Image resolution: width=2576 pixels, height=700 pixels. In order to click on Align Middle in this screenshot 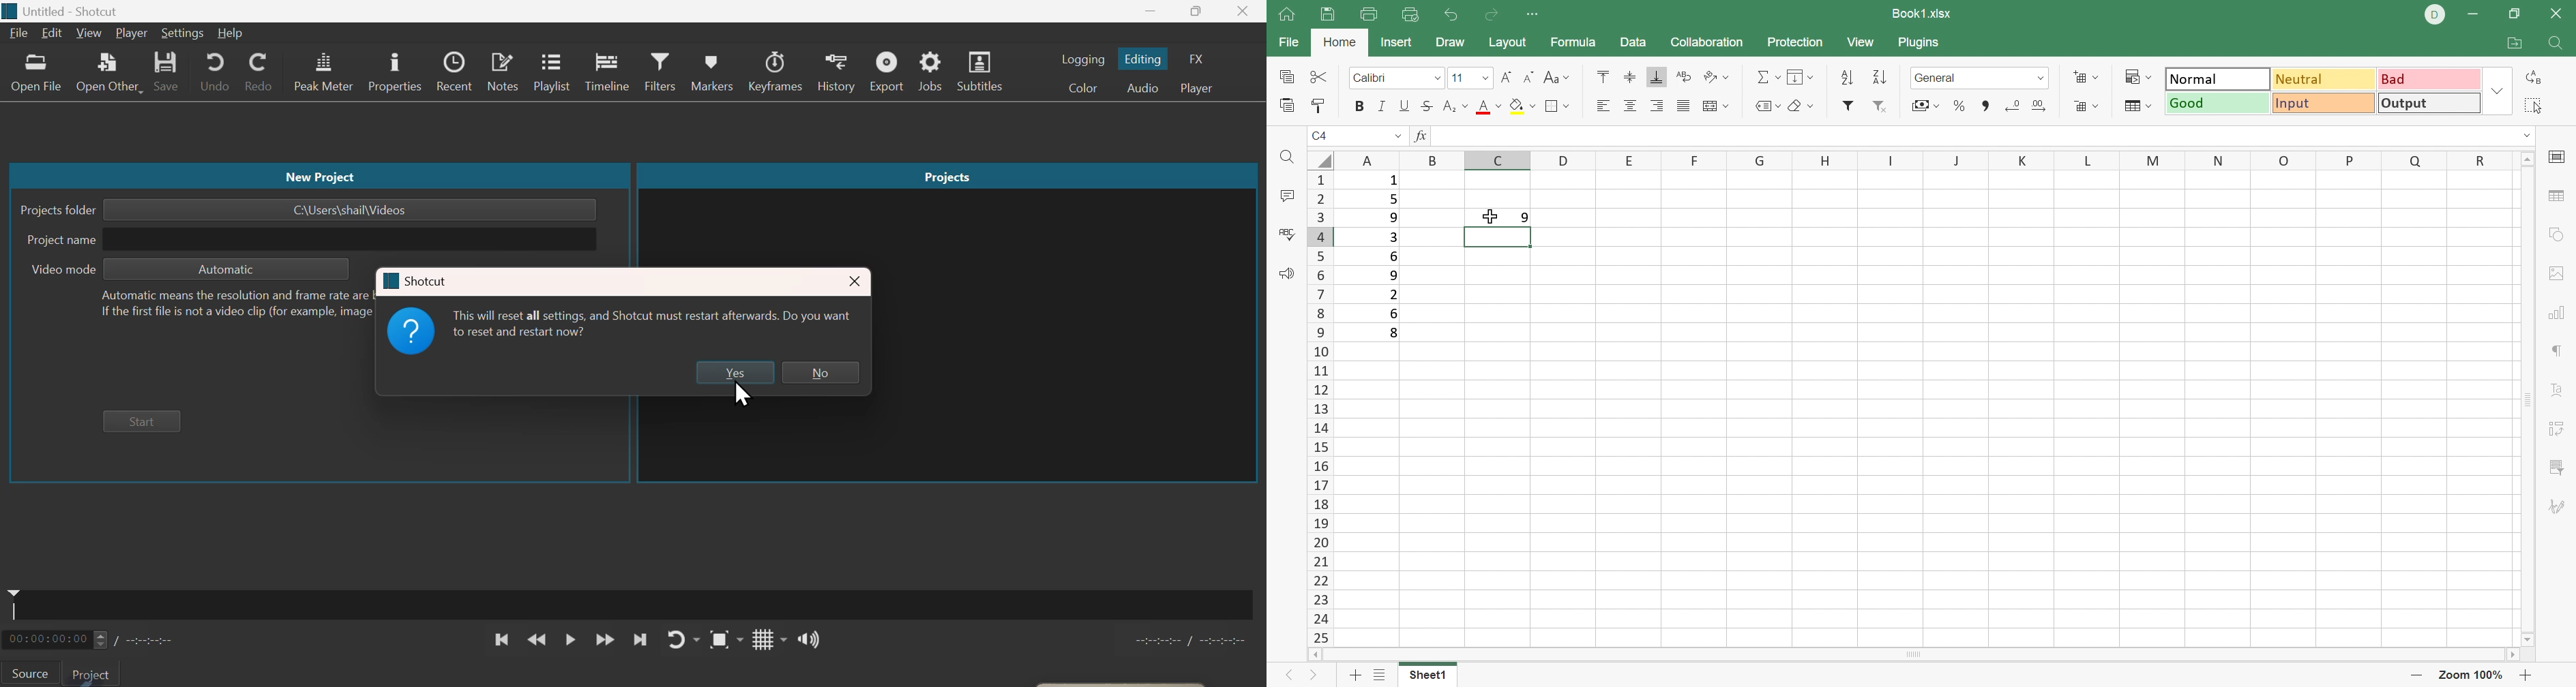, I will do `click(1627, 77)`.